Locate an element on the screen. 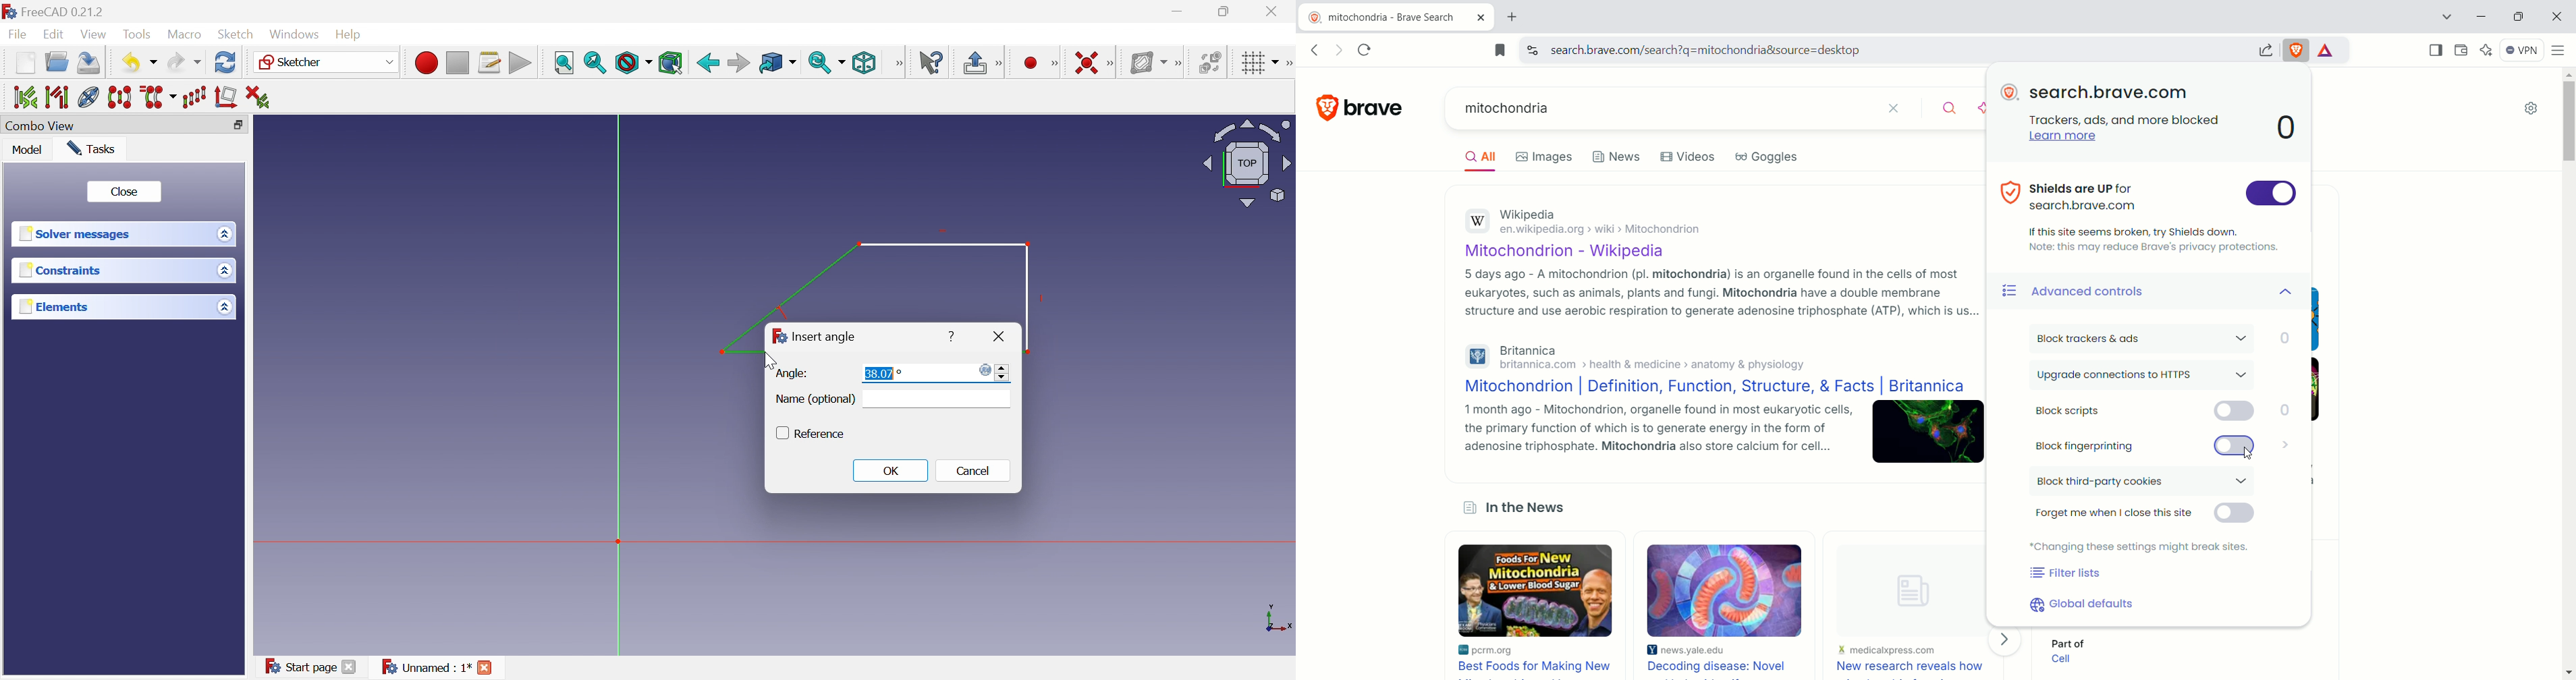 Image resolution: width=2576 pixels, height=700 pixels. FreeCAD 0.21.2 is located at coordinates (57, 10).